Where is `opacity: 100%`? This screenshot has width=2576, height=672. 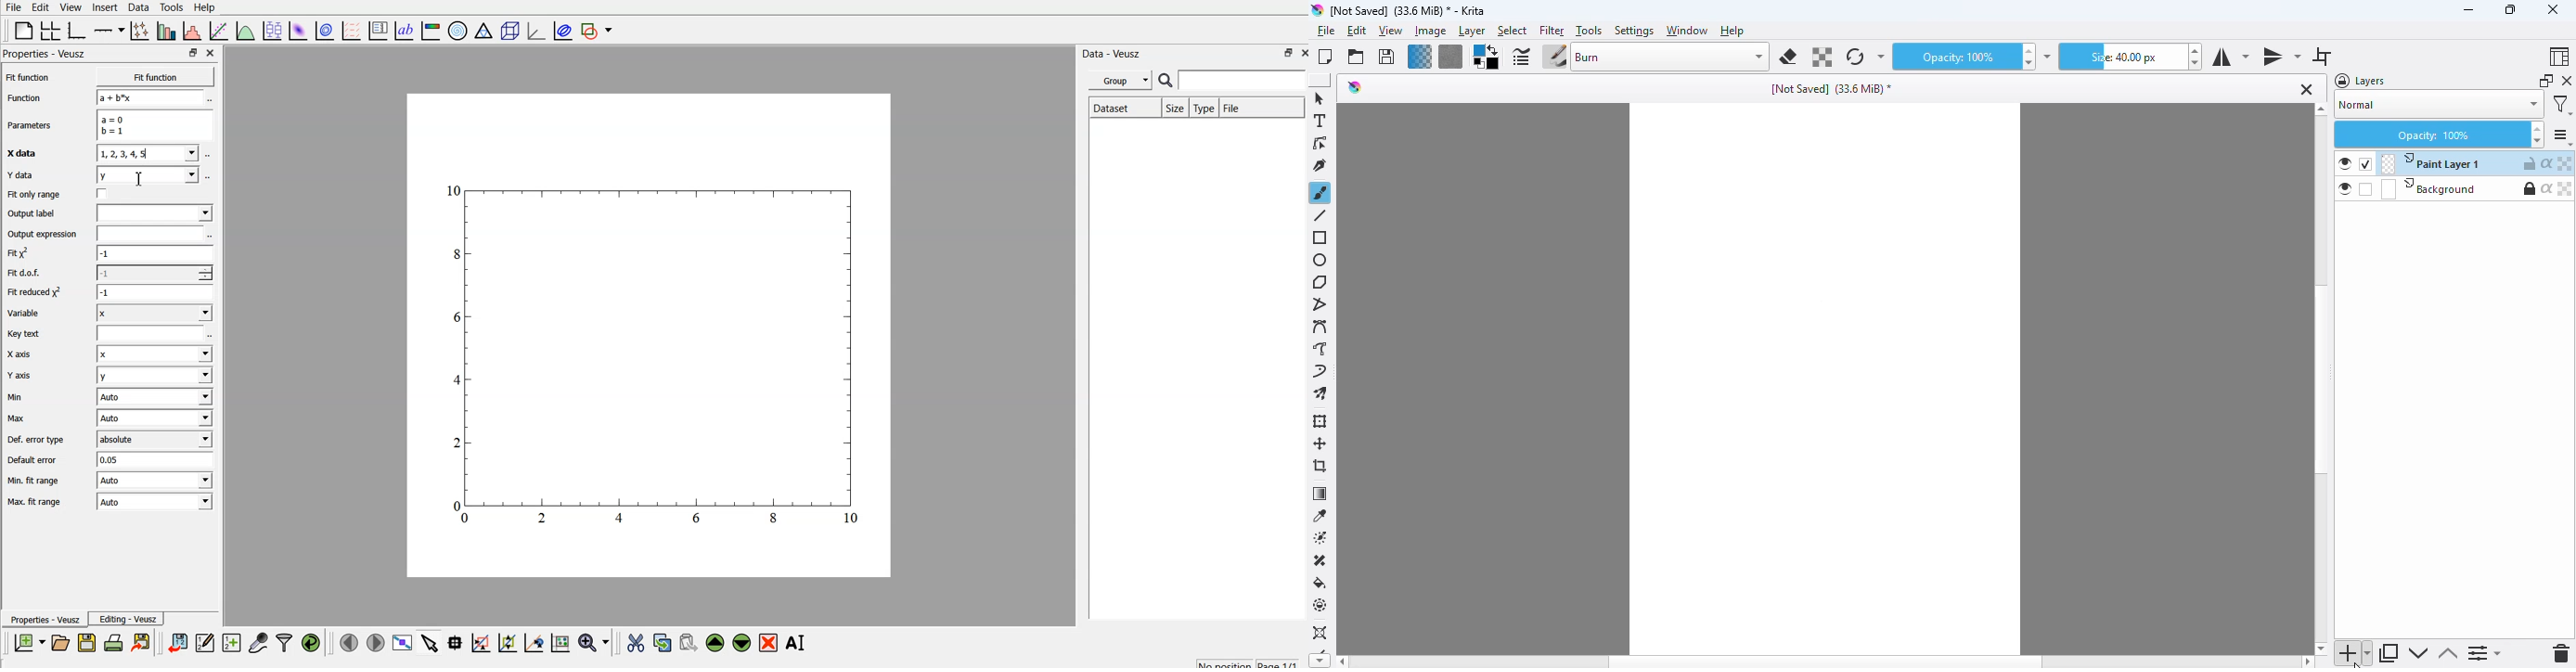 opacity: 100% is located at coordinates (2439, 135).